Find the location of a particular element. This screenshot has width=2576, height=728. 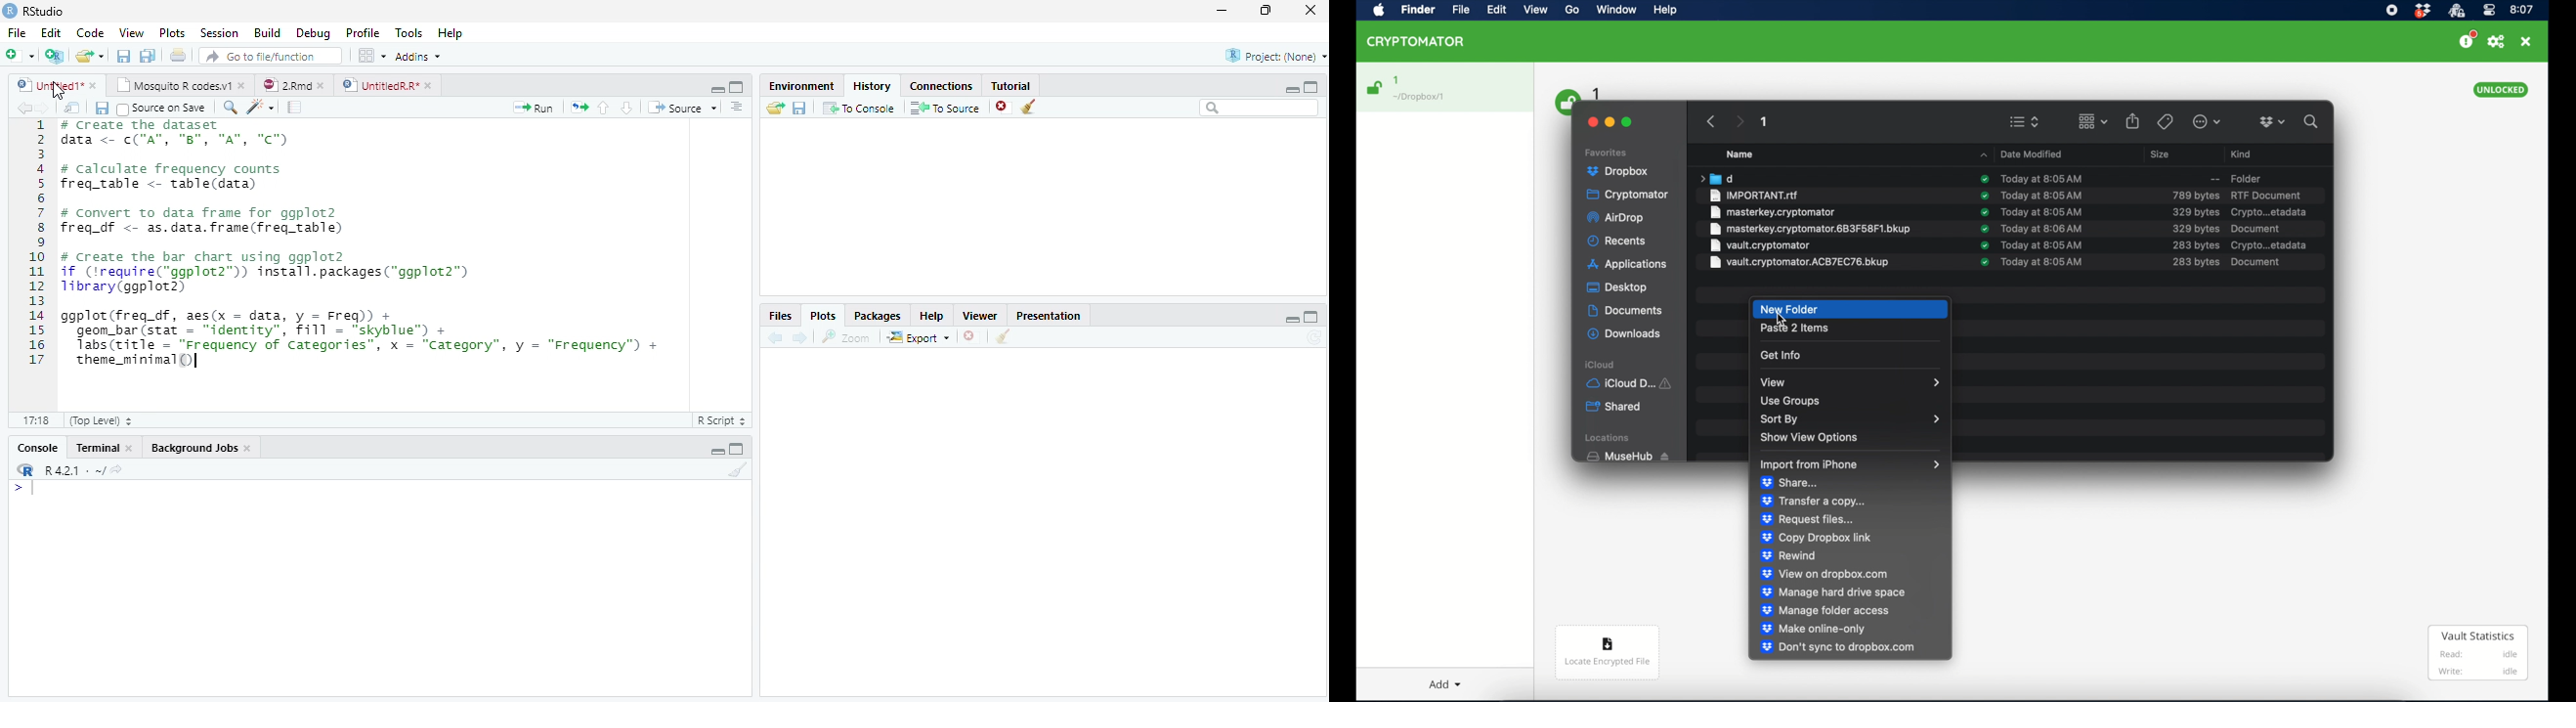

desktop is located at coordinates (1617, 288).